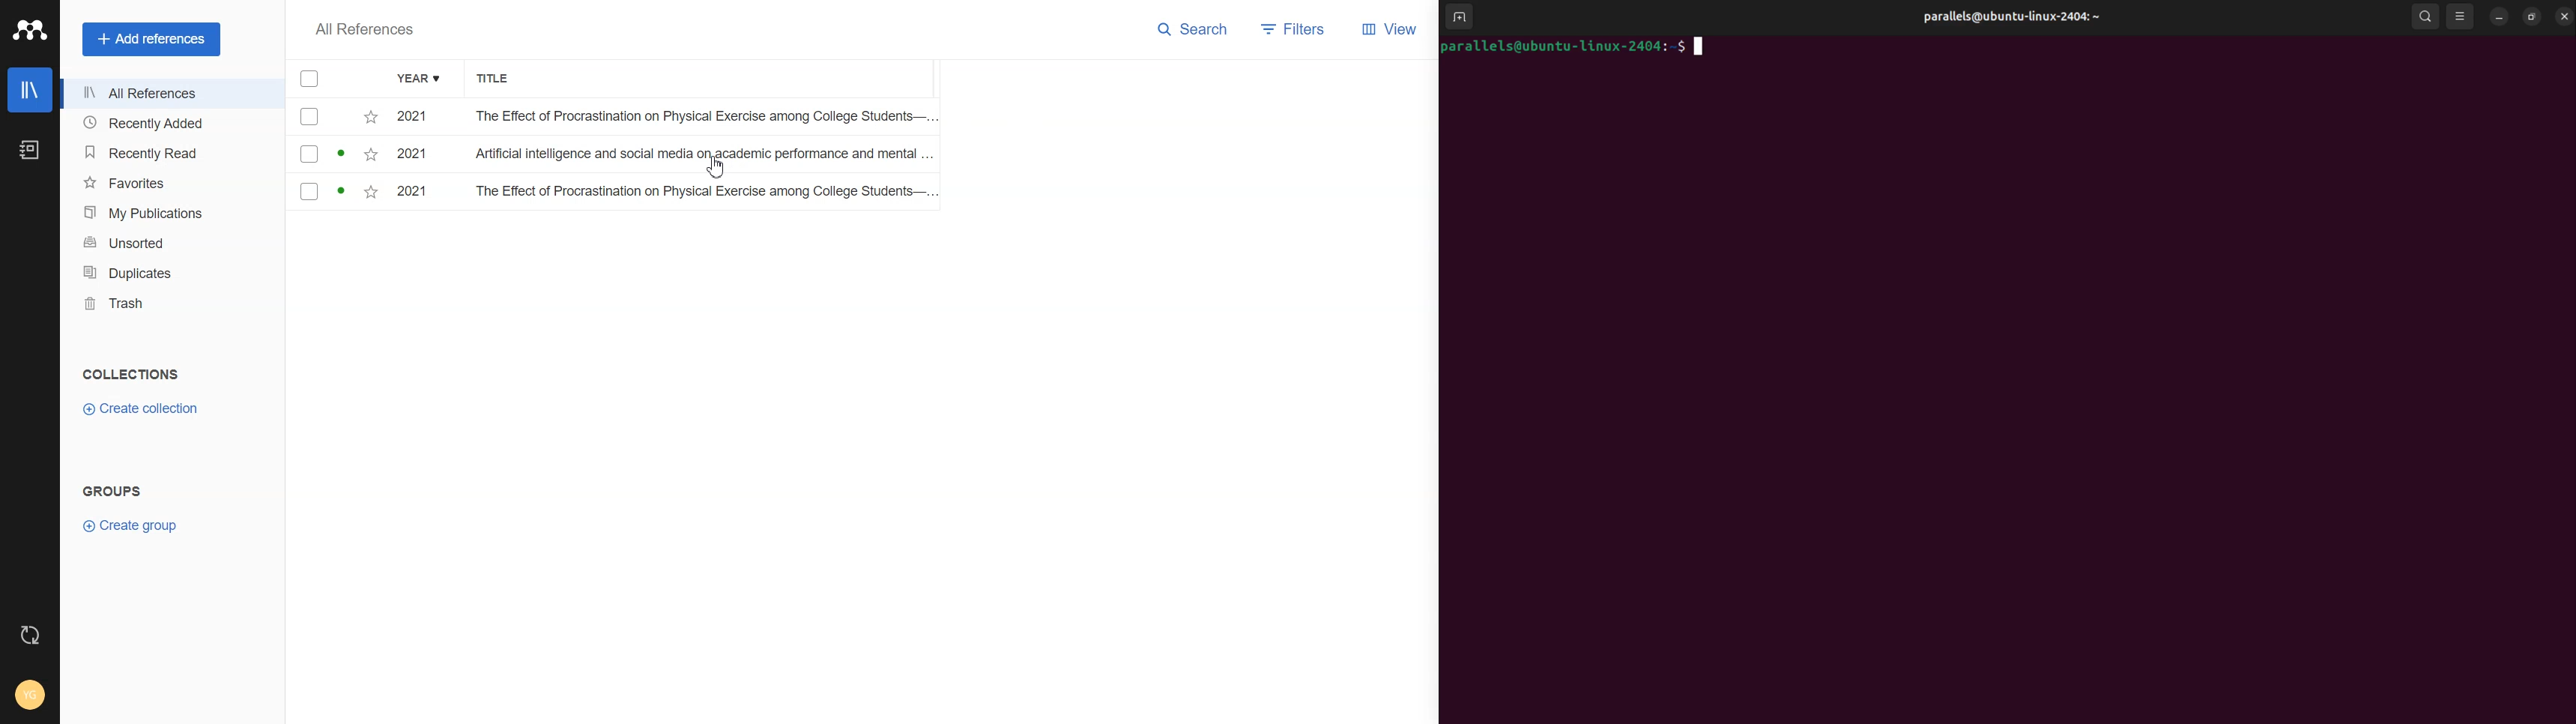 Image resolution: width=2576 pixels, height=728 pixels. I want to click on GROUPS, so click(111, 489).